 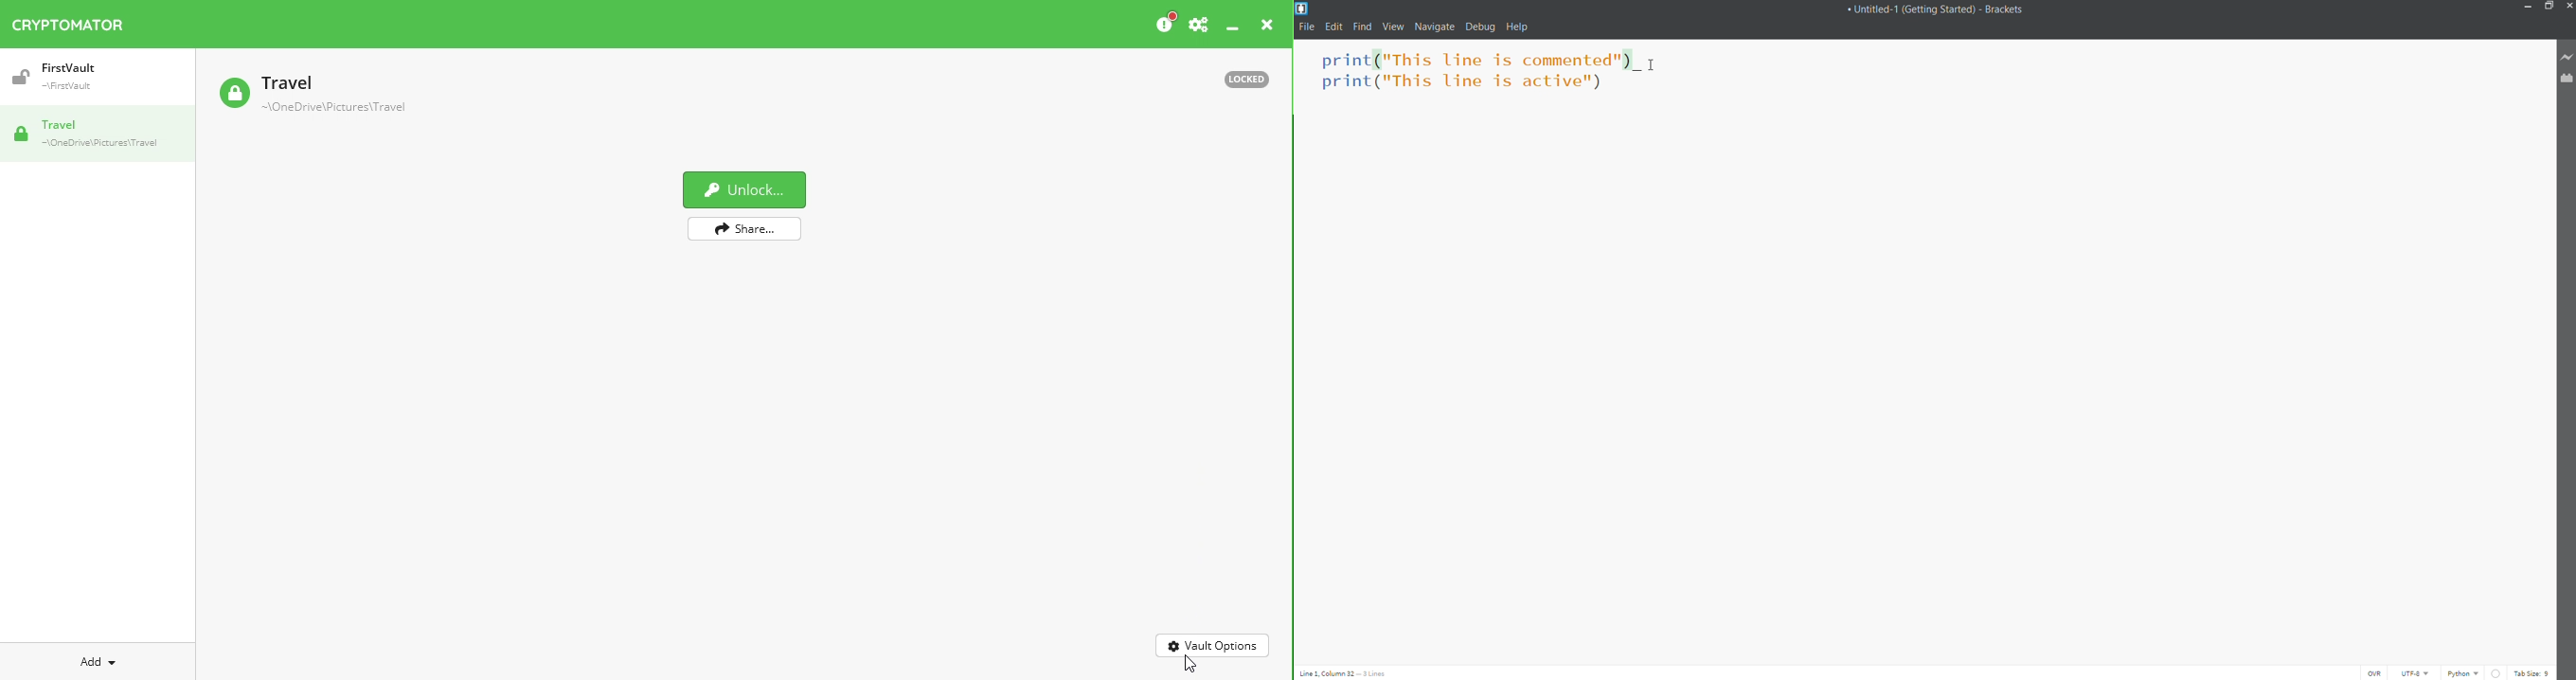 I want to click on OVR, so click(x=2376, y=673).